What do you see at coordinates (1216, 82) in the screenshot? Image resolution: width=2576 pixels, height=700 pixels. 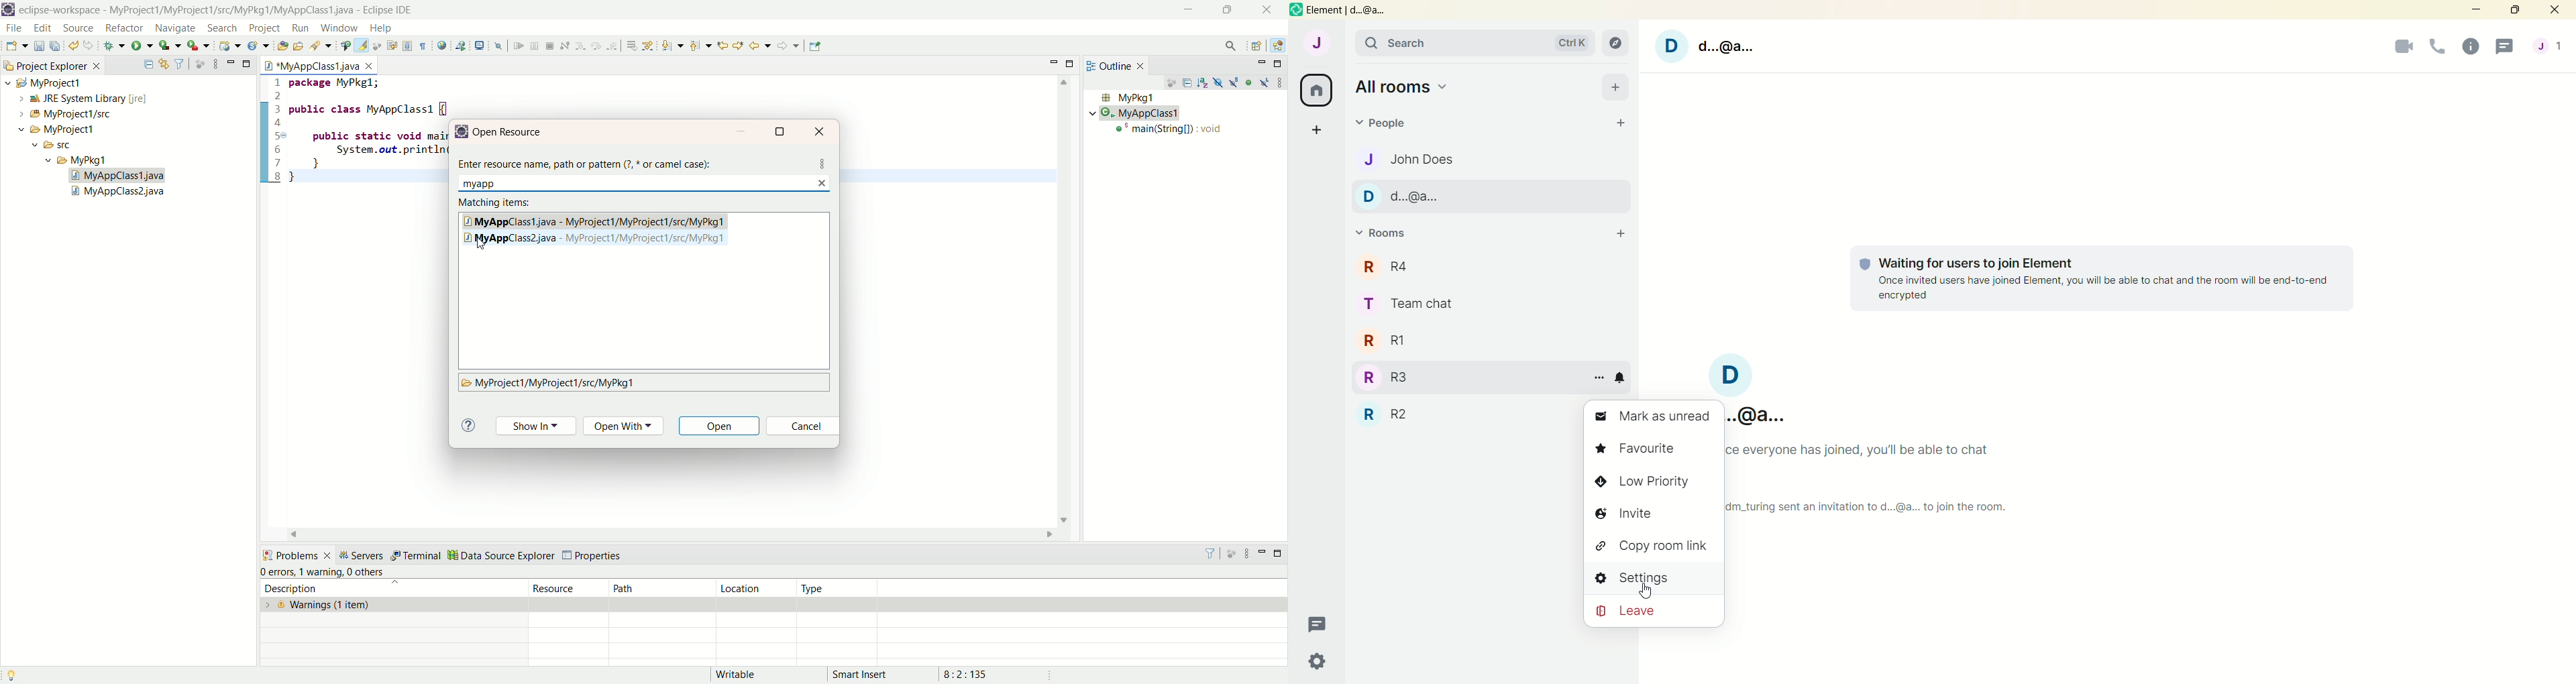 I see `hide field` at bounding box center [1216, 82].